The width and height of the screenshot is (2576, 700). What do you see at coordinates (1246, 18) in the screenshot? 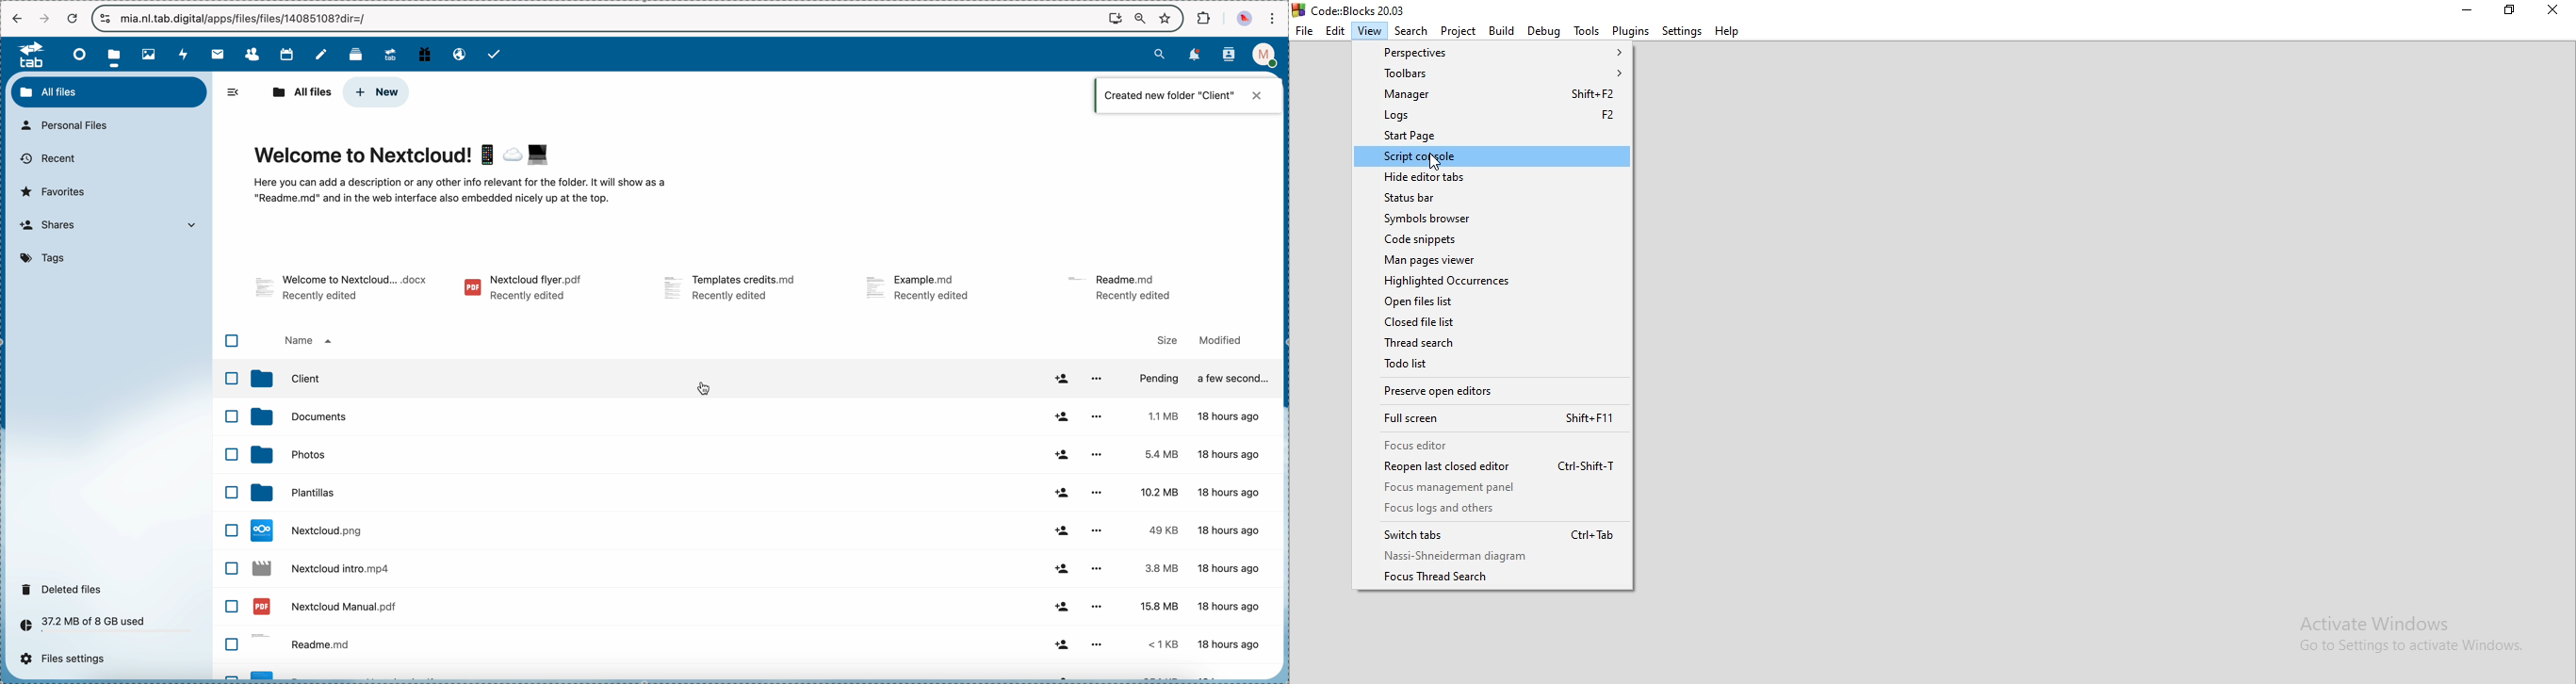
I see `profile picture` at bounding box center [1246, 18].